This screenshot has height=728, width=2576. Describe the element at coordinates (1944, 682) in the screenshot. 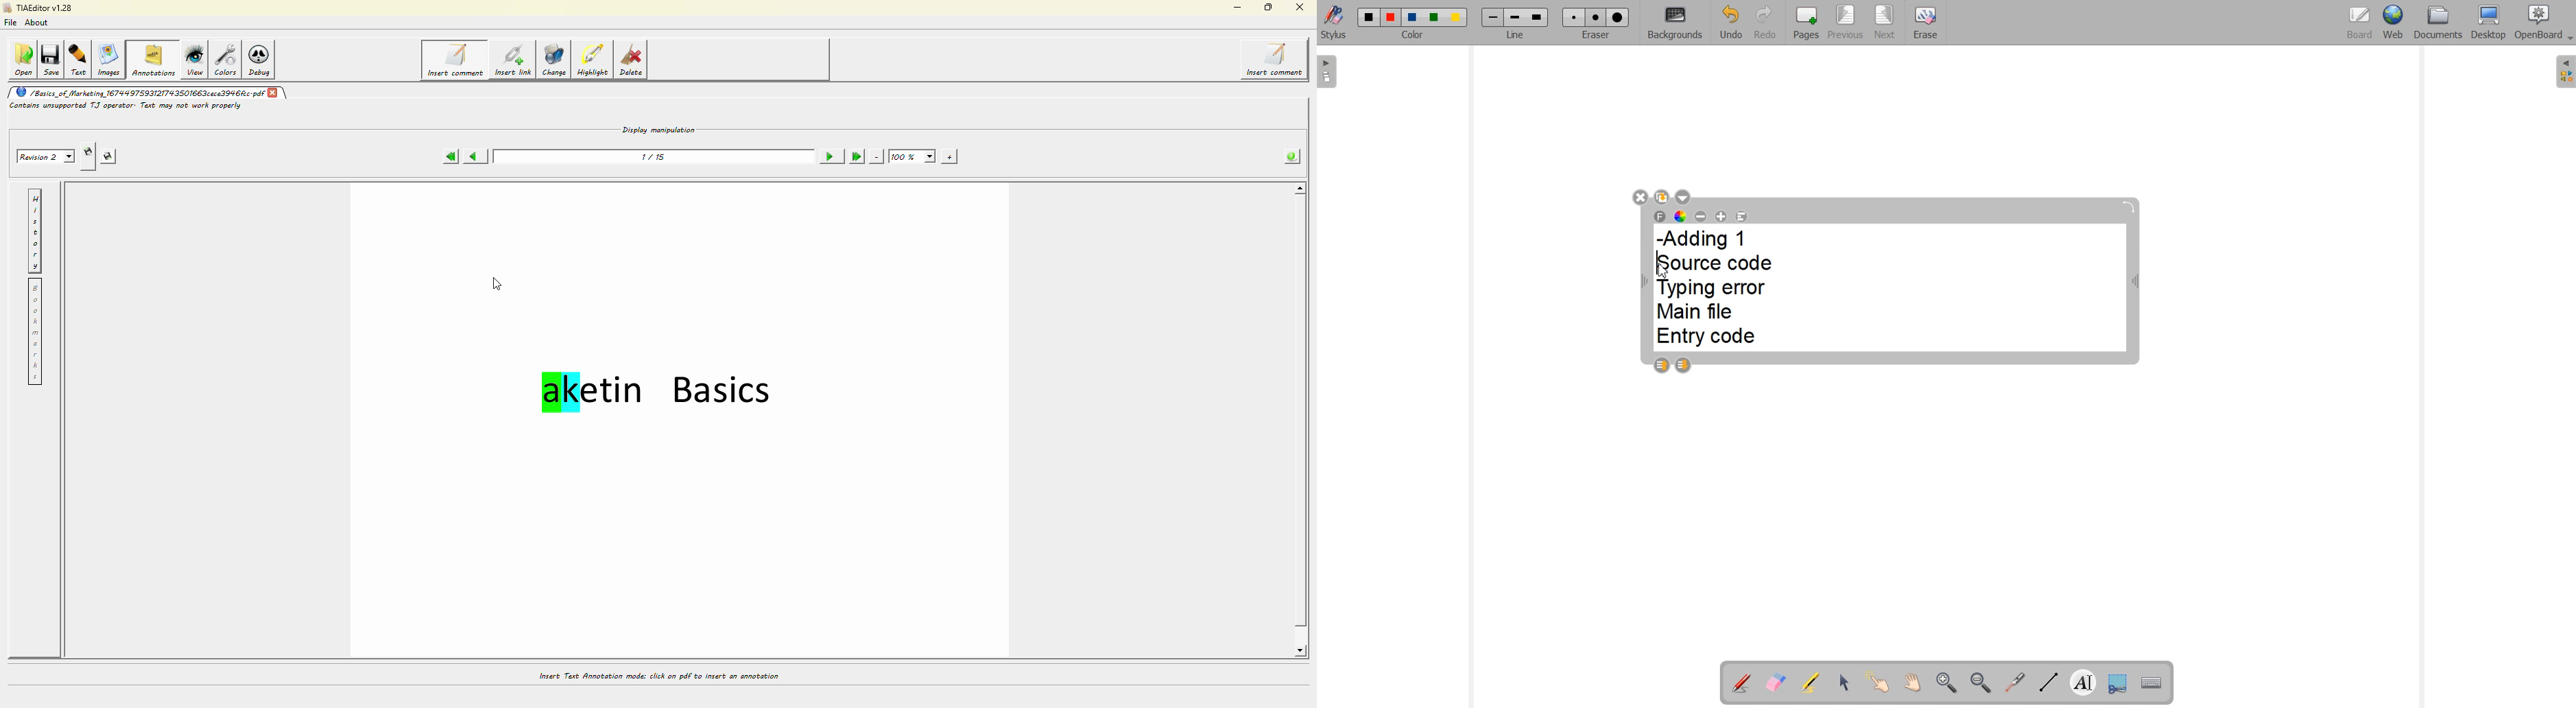

I see `Zoom in` at that location.